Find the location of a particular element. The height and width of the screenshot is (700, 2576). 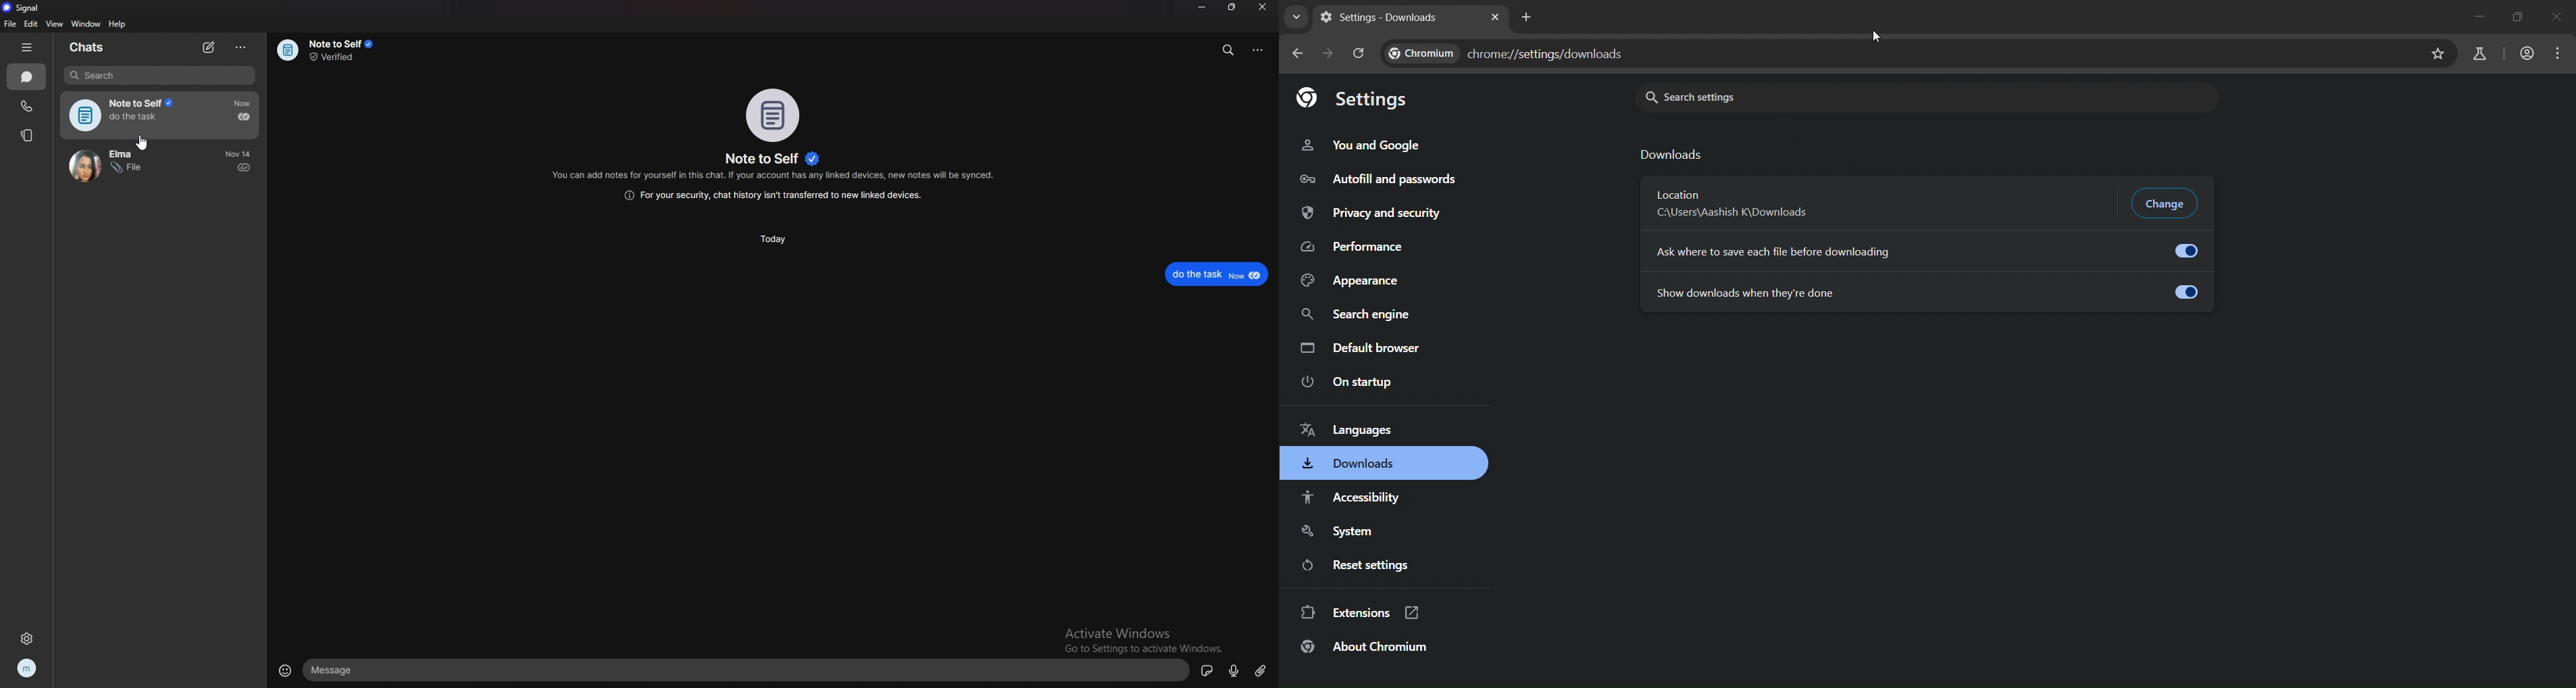

new chat is located at coordinates (210, 48).